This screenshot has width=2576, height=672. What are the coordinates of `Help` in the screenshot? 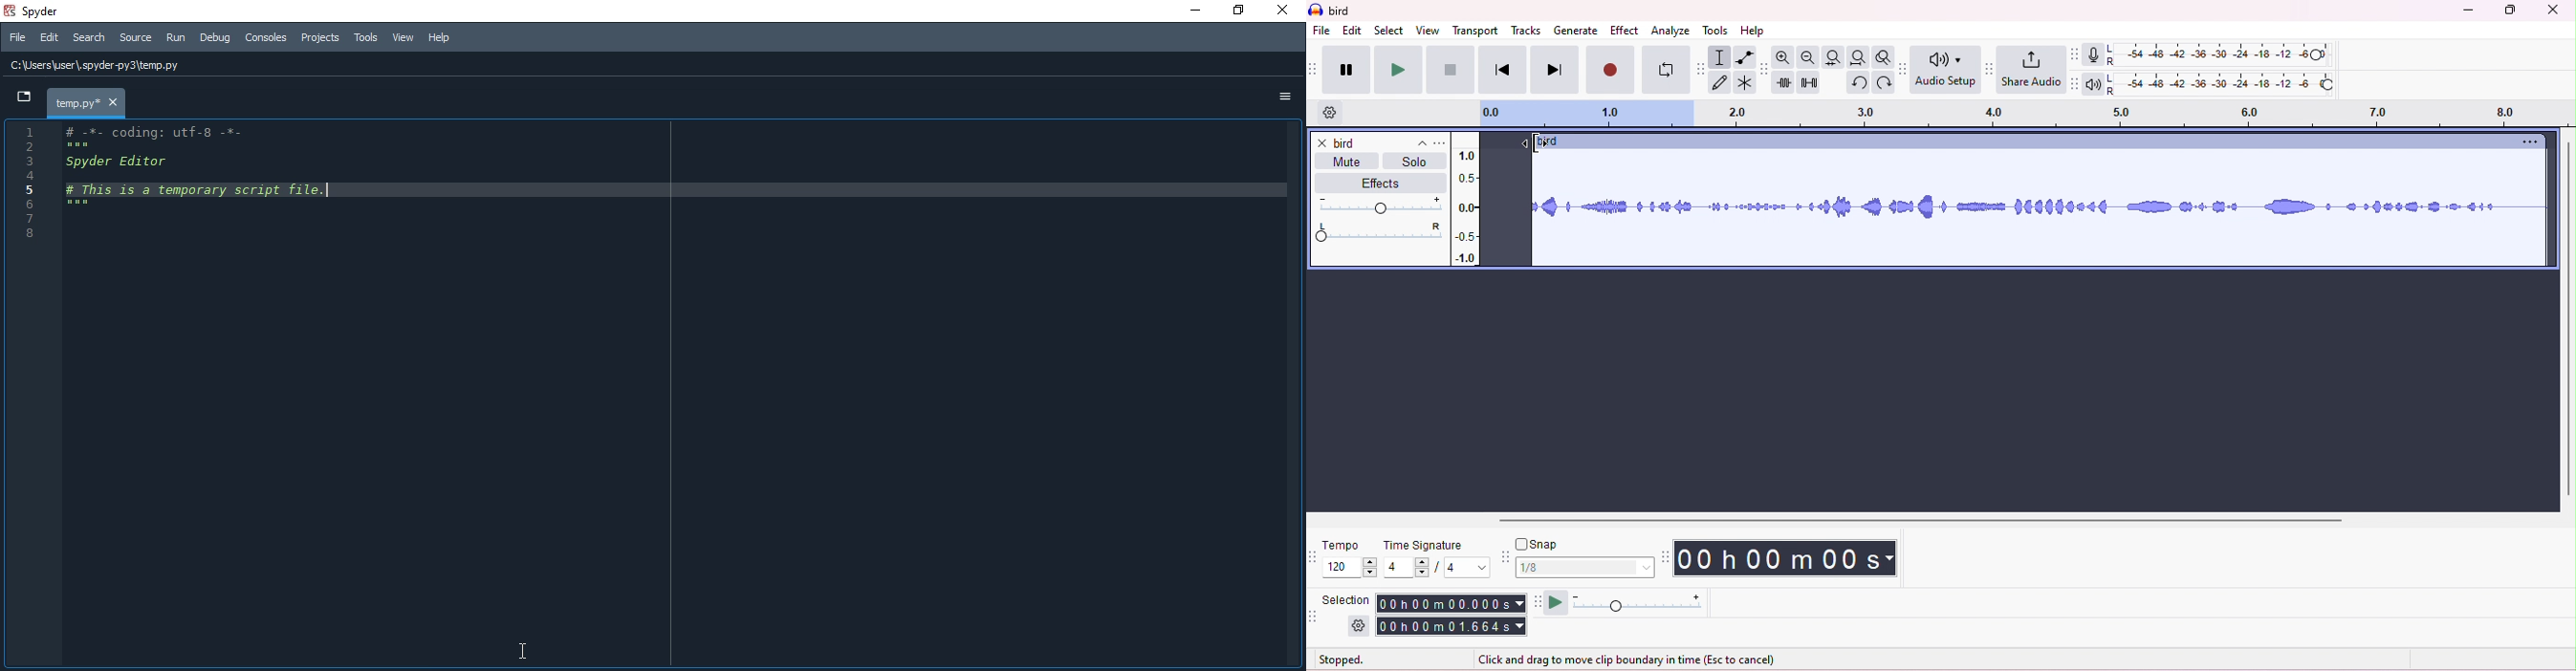 It's located at (447, 35).